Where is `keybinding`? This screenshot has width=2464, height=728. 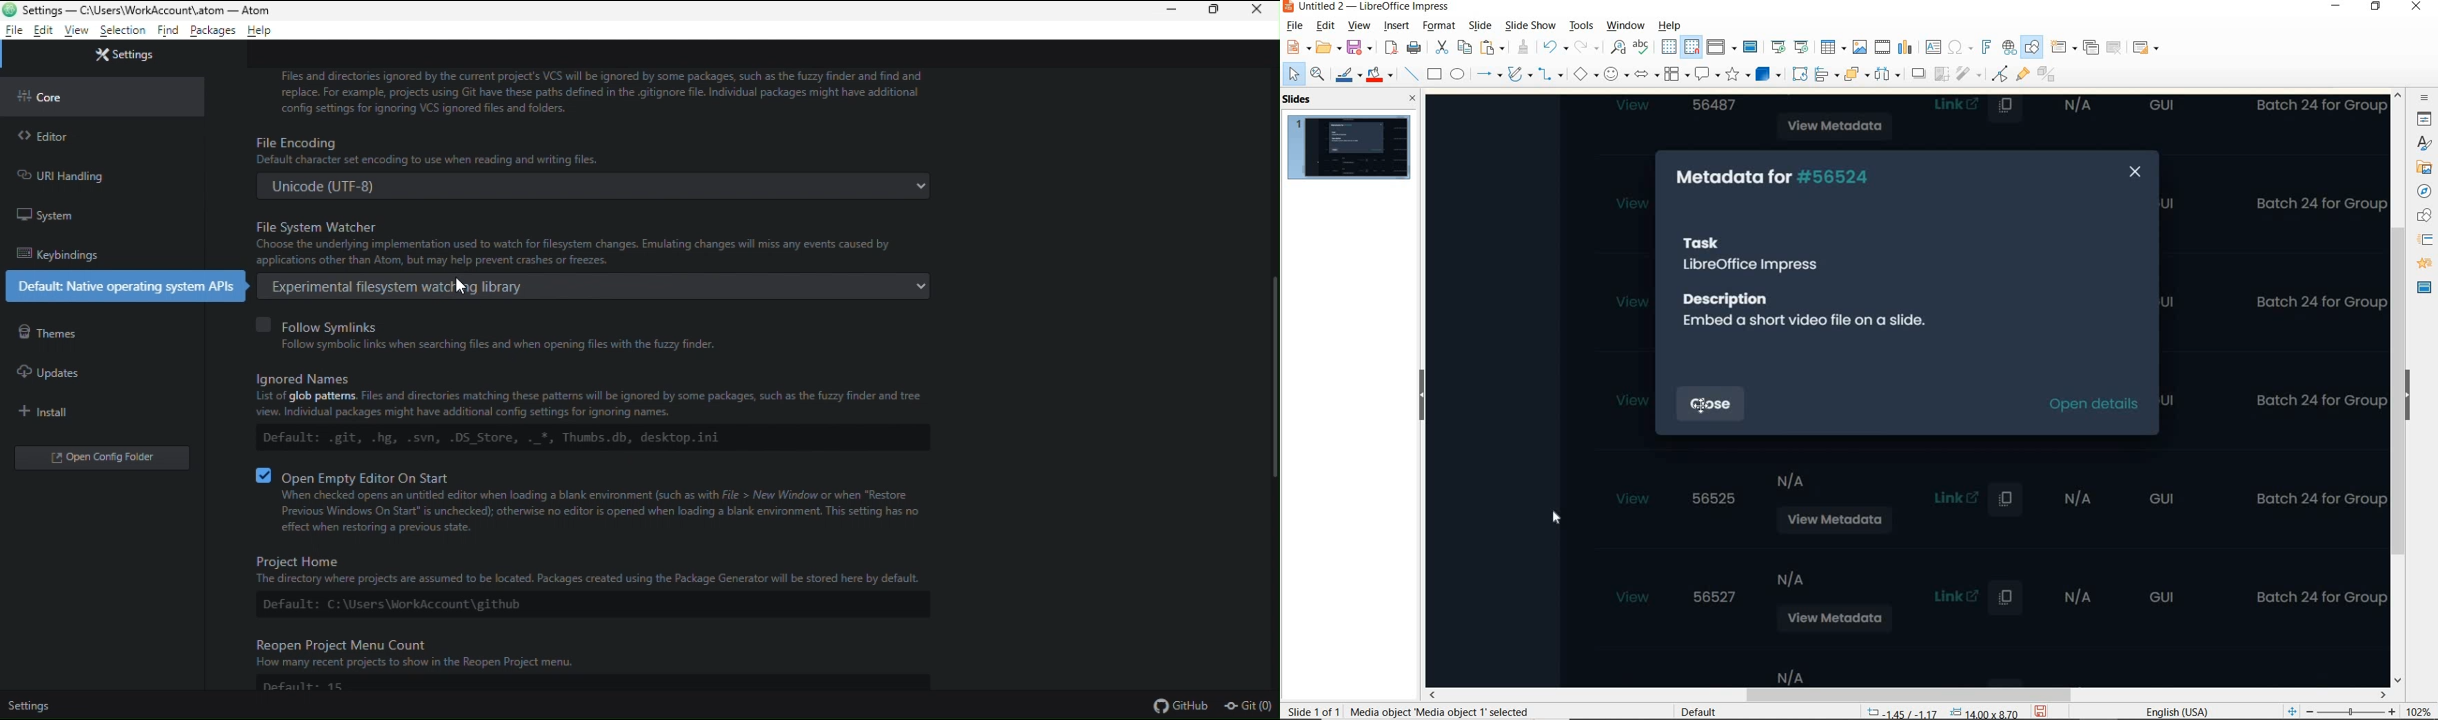
keybinding is located at coordinates (56, 253).